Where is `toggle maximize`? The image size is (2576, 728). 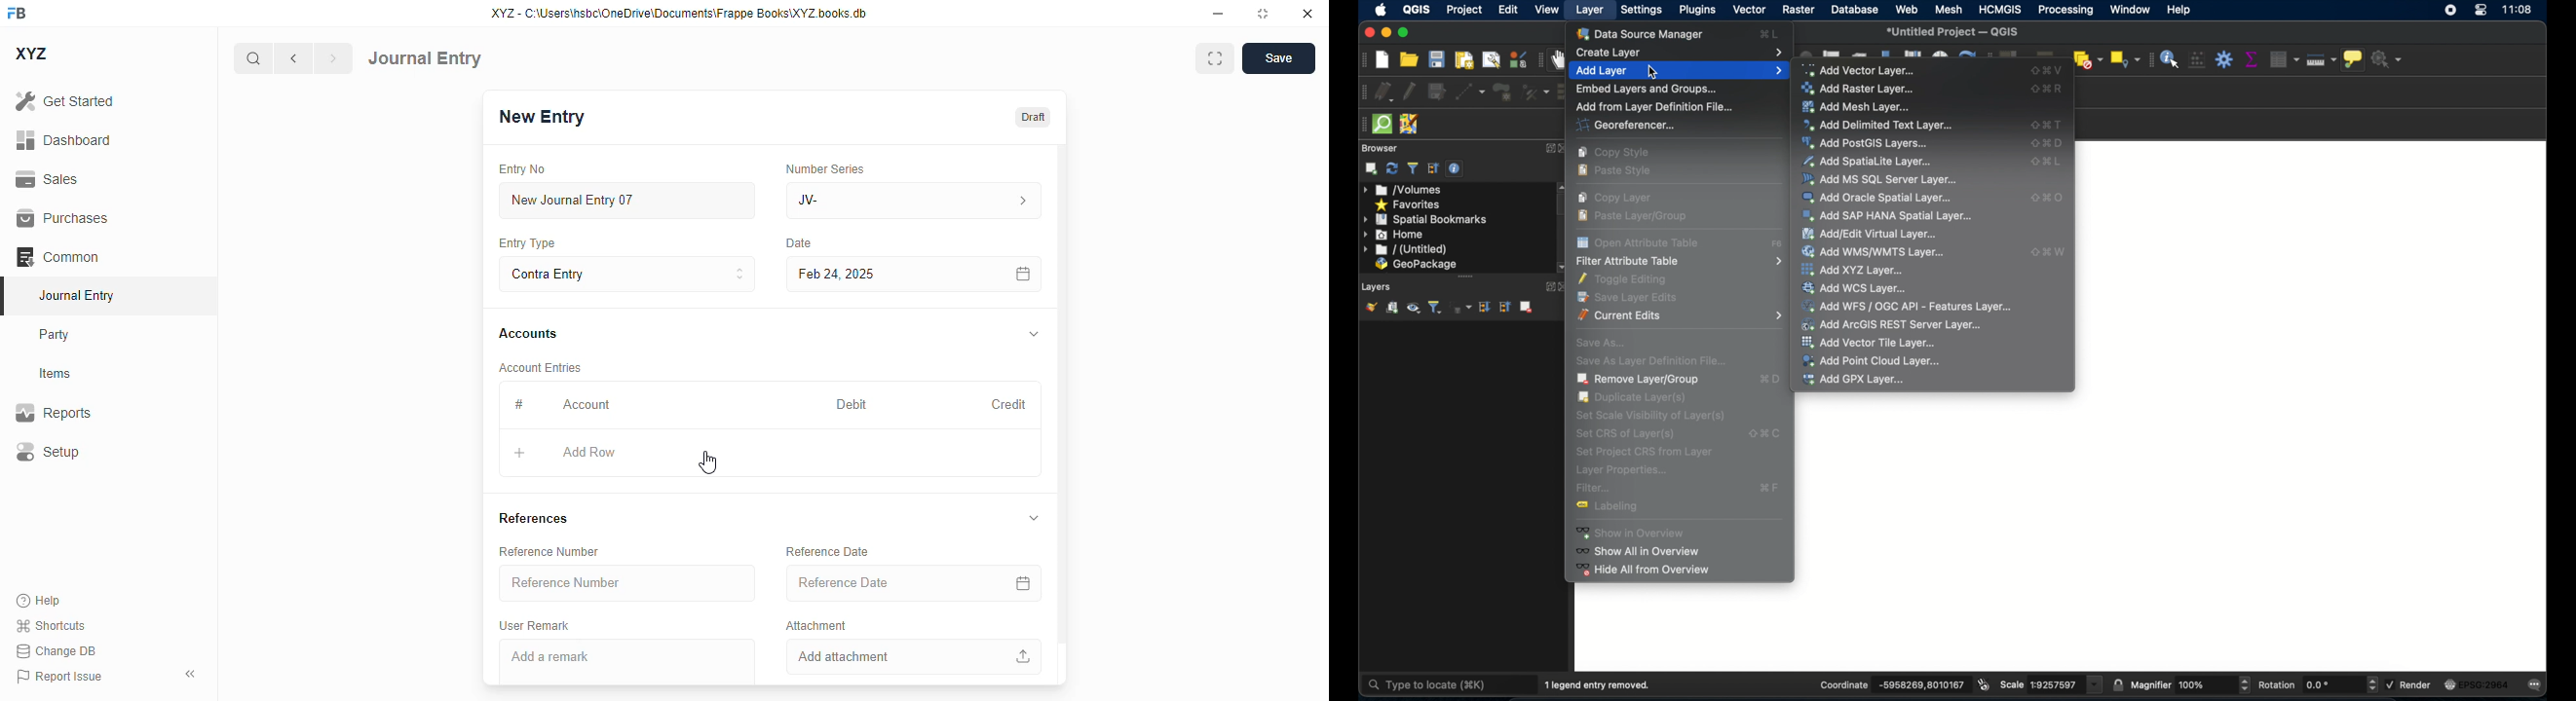 toggle maximize is located at coordinates (1263, 14).